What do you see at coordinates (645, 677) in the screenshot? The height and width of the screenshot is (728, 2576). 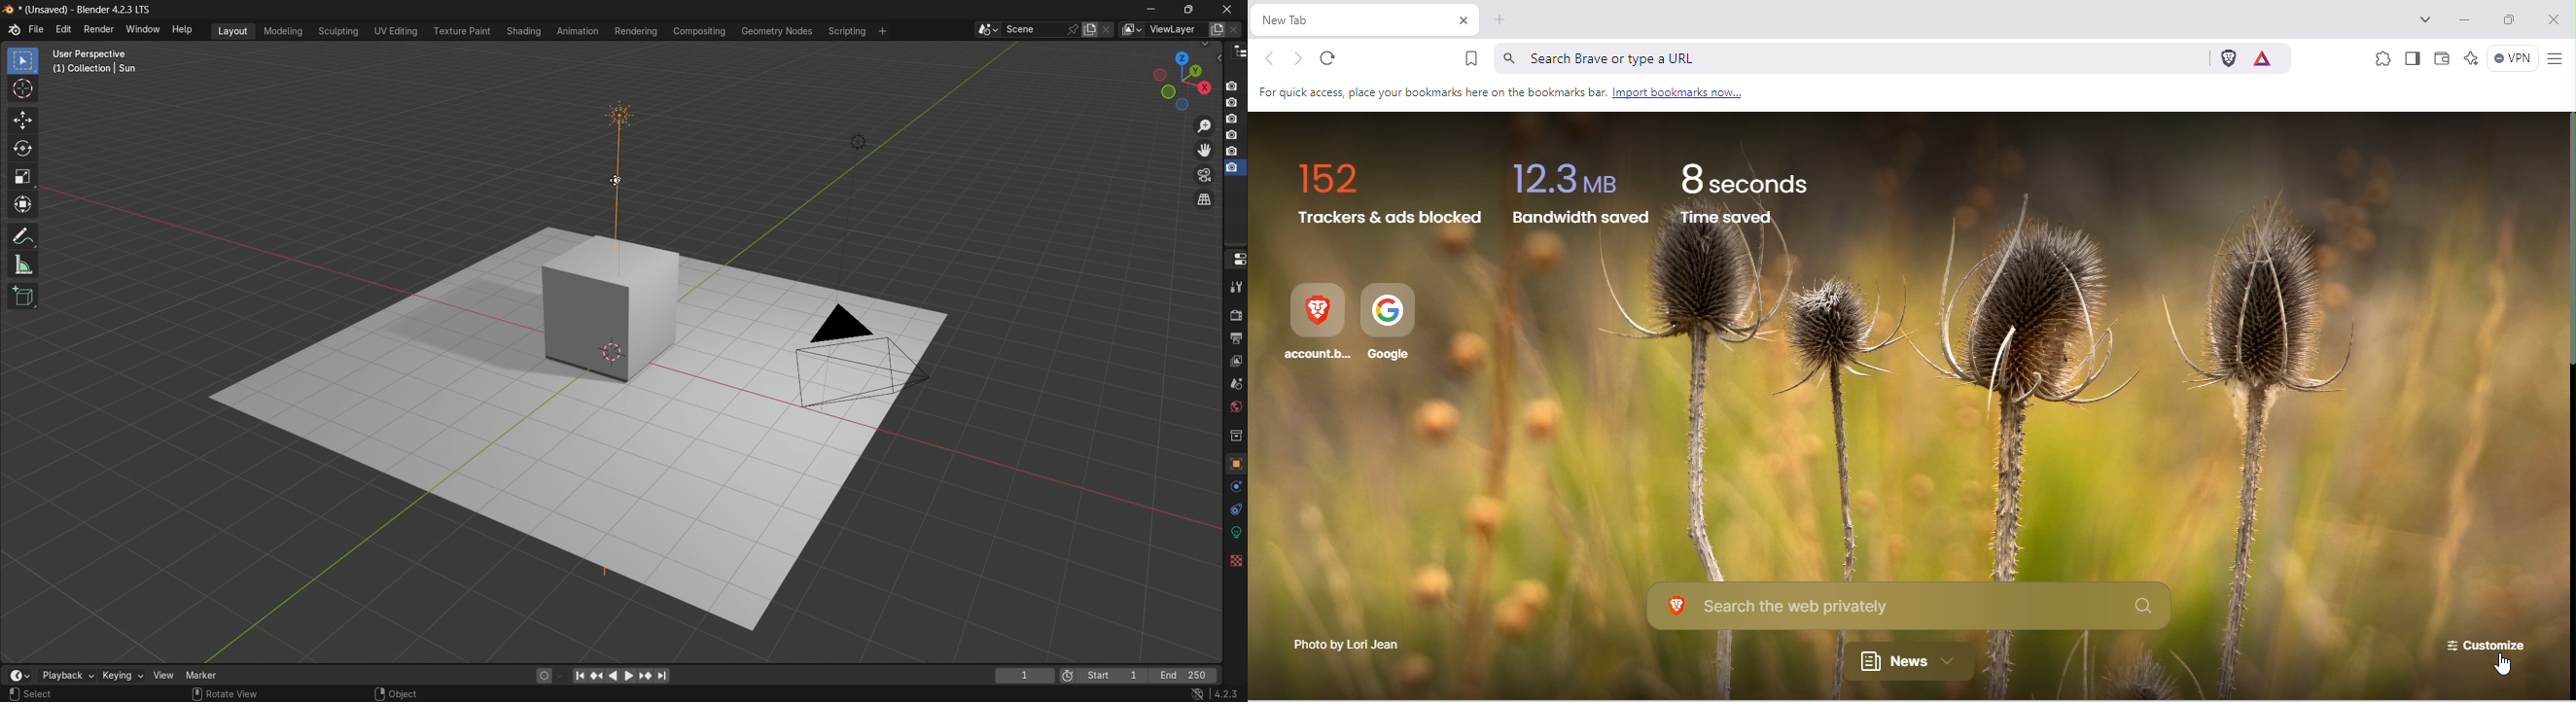 I see `jump to keyframe` at bounding box center [645, 677].